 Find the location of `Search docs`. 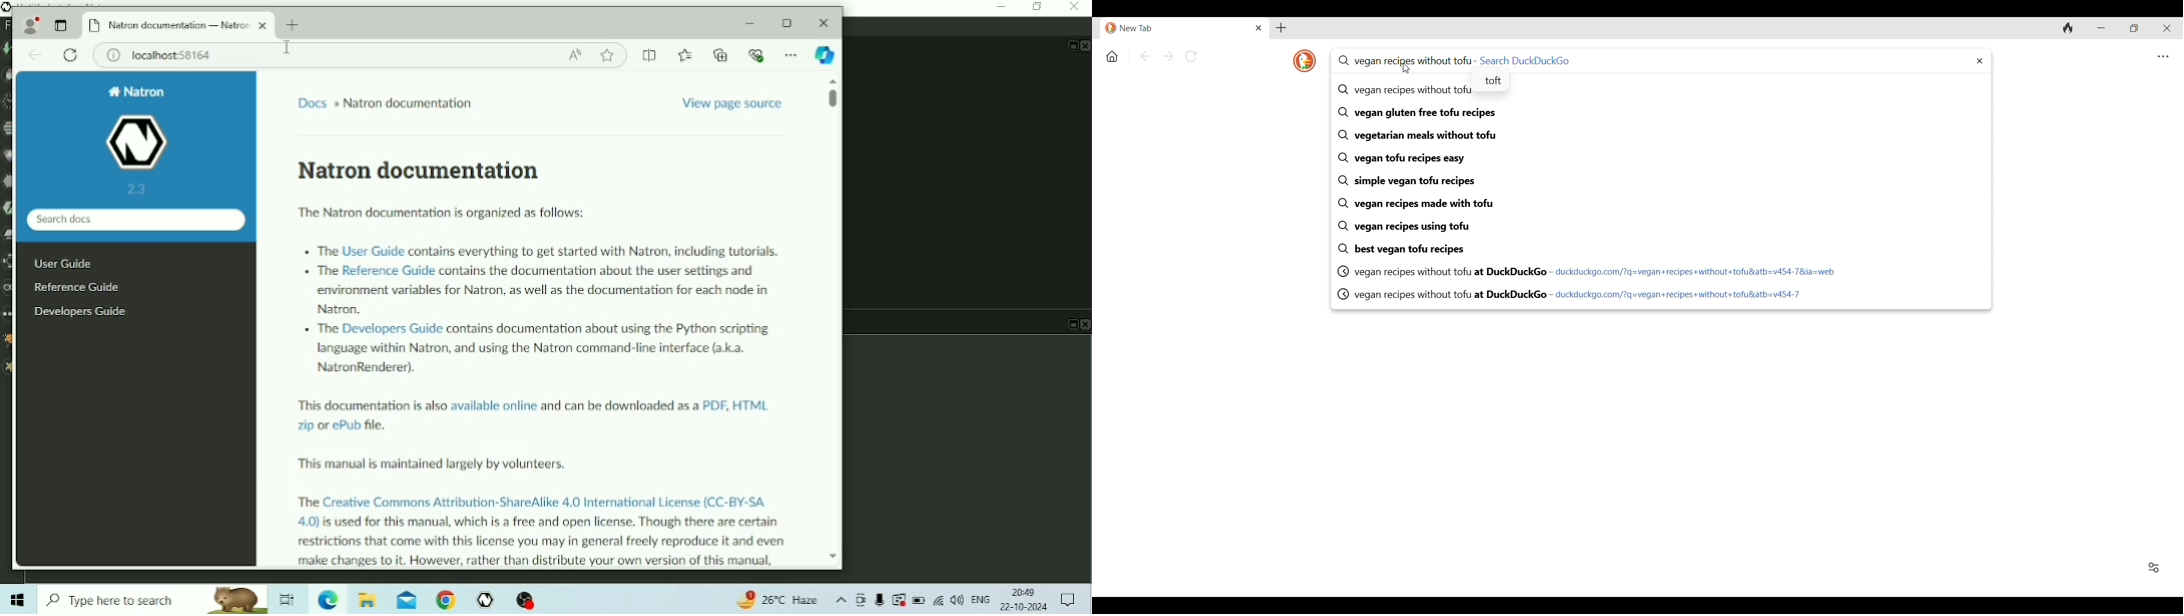

Search docs is located at coordinates (136, 221).